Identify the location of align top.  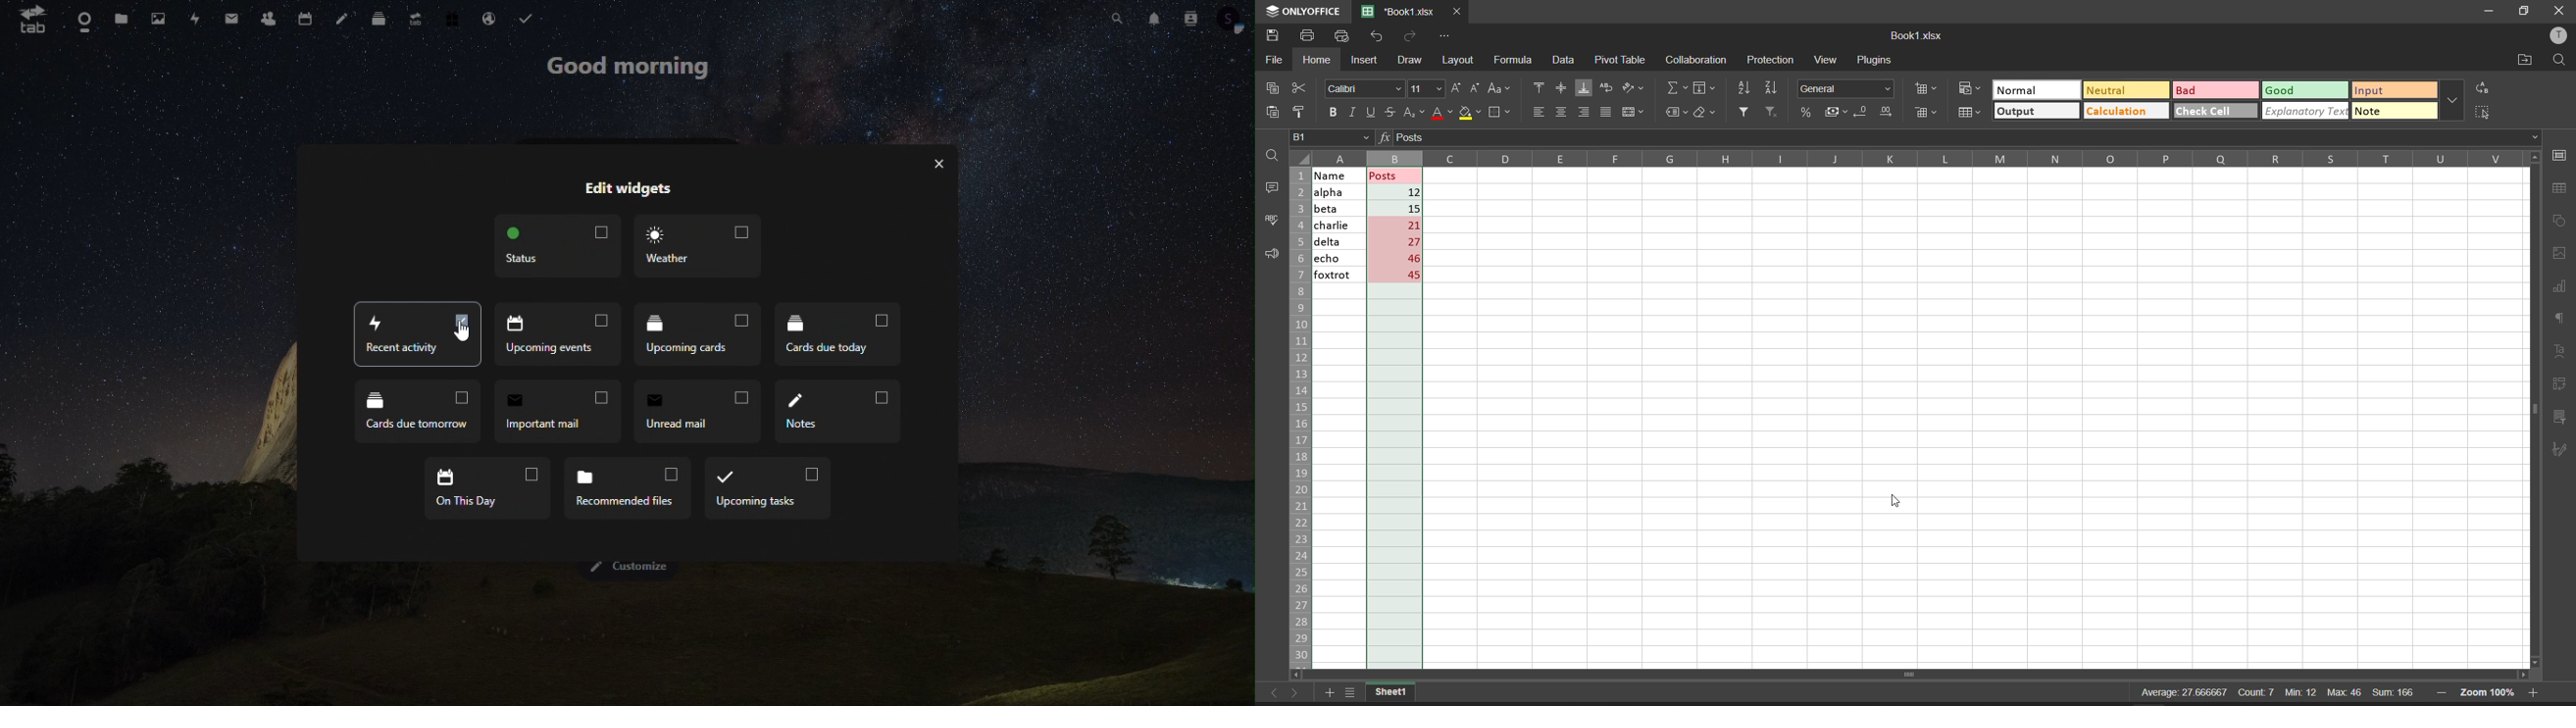
(1537, 89).